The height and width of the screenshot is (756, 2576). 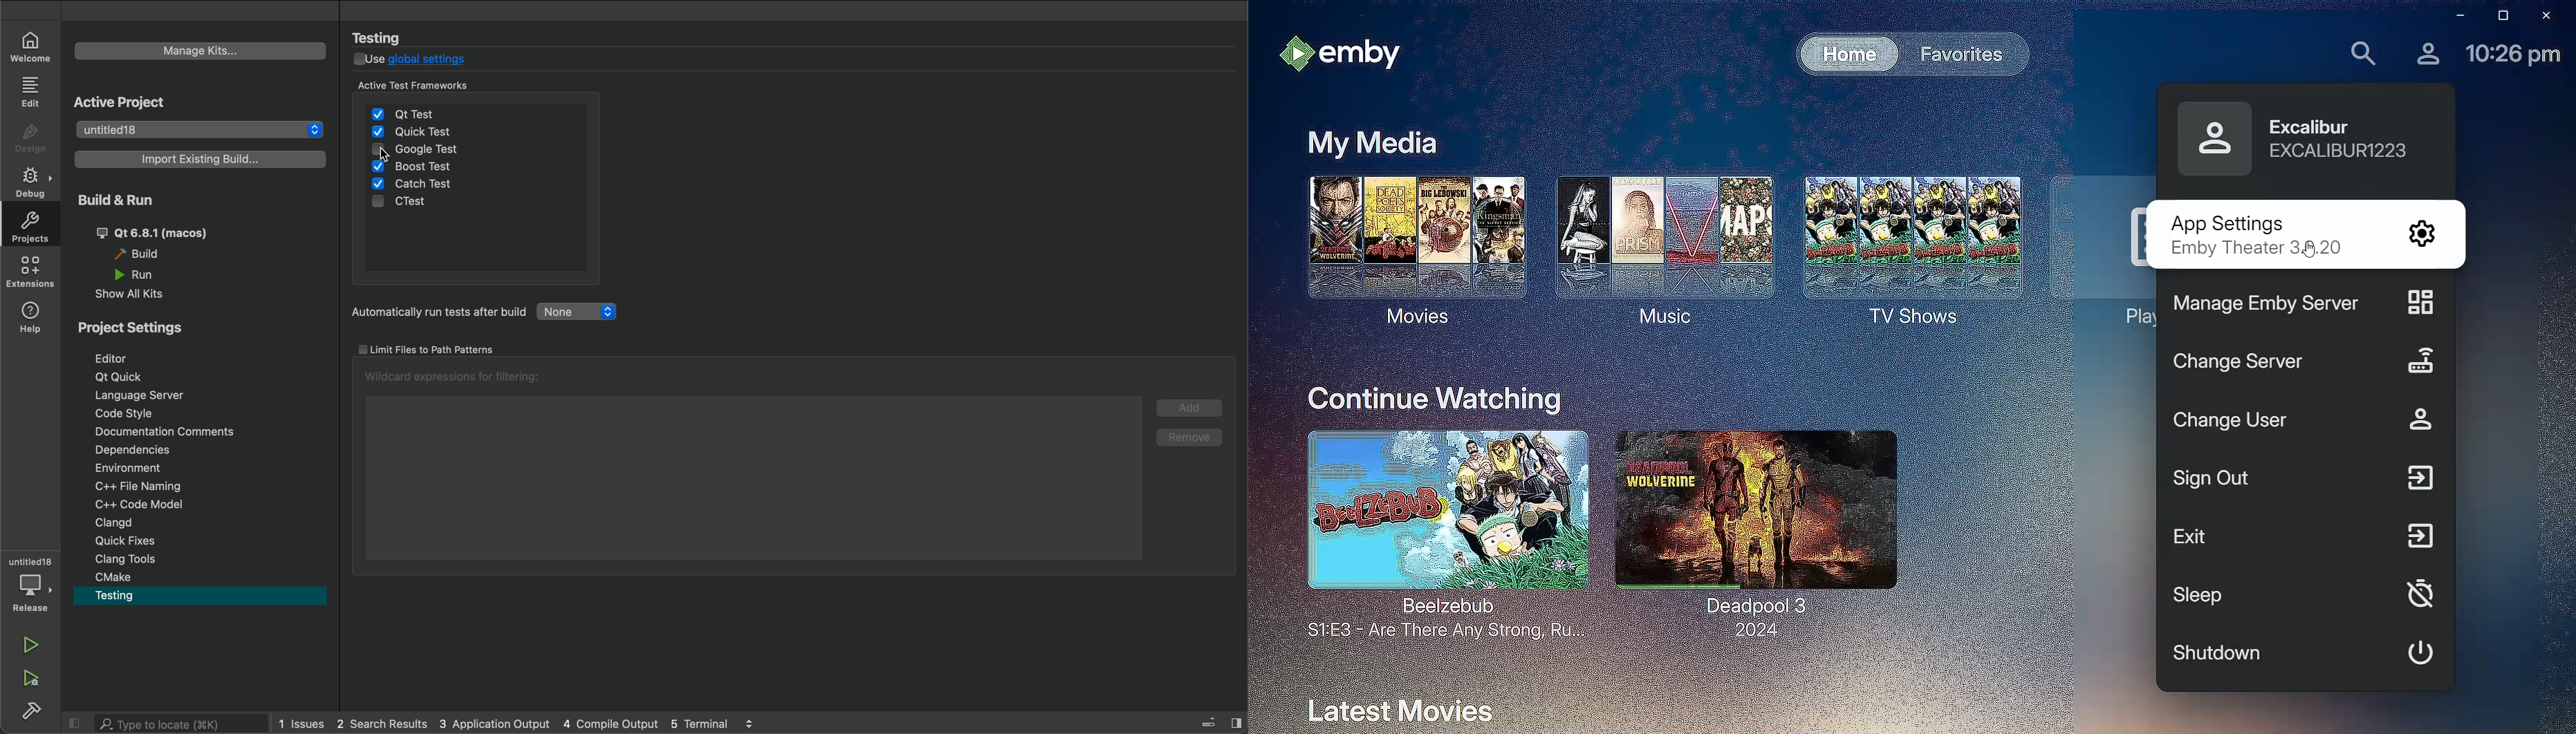 What do you see at coordinates (202, 128) in the screenshot?
I see `select project` at bounding box center [202, 128].